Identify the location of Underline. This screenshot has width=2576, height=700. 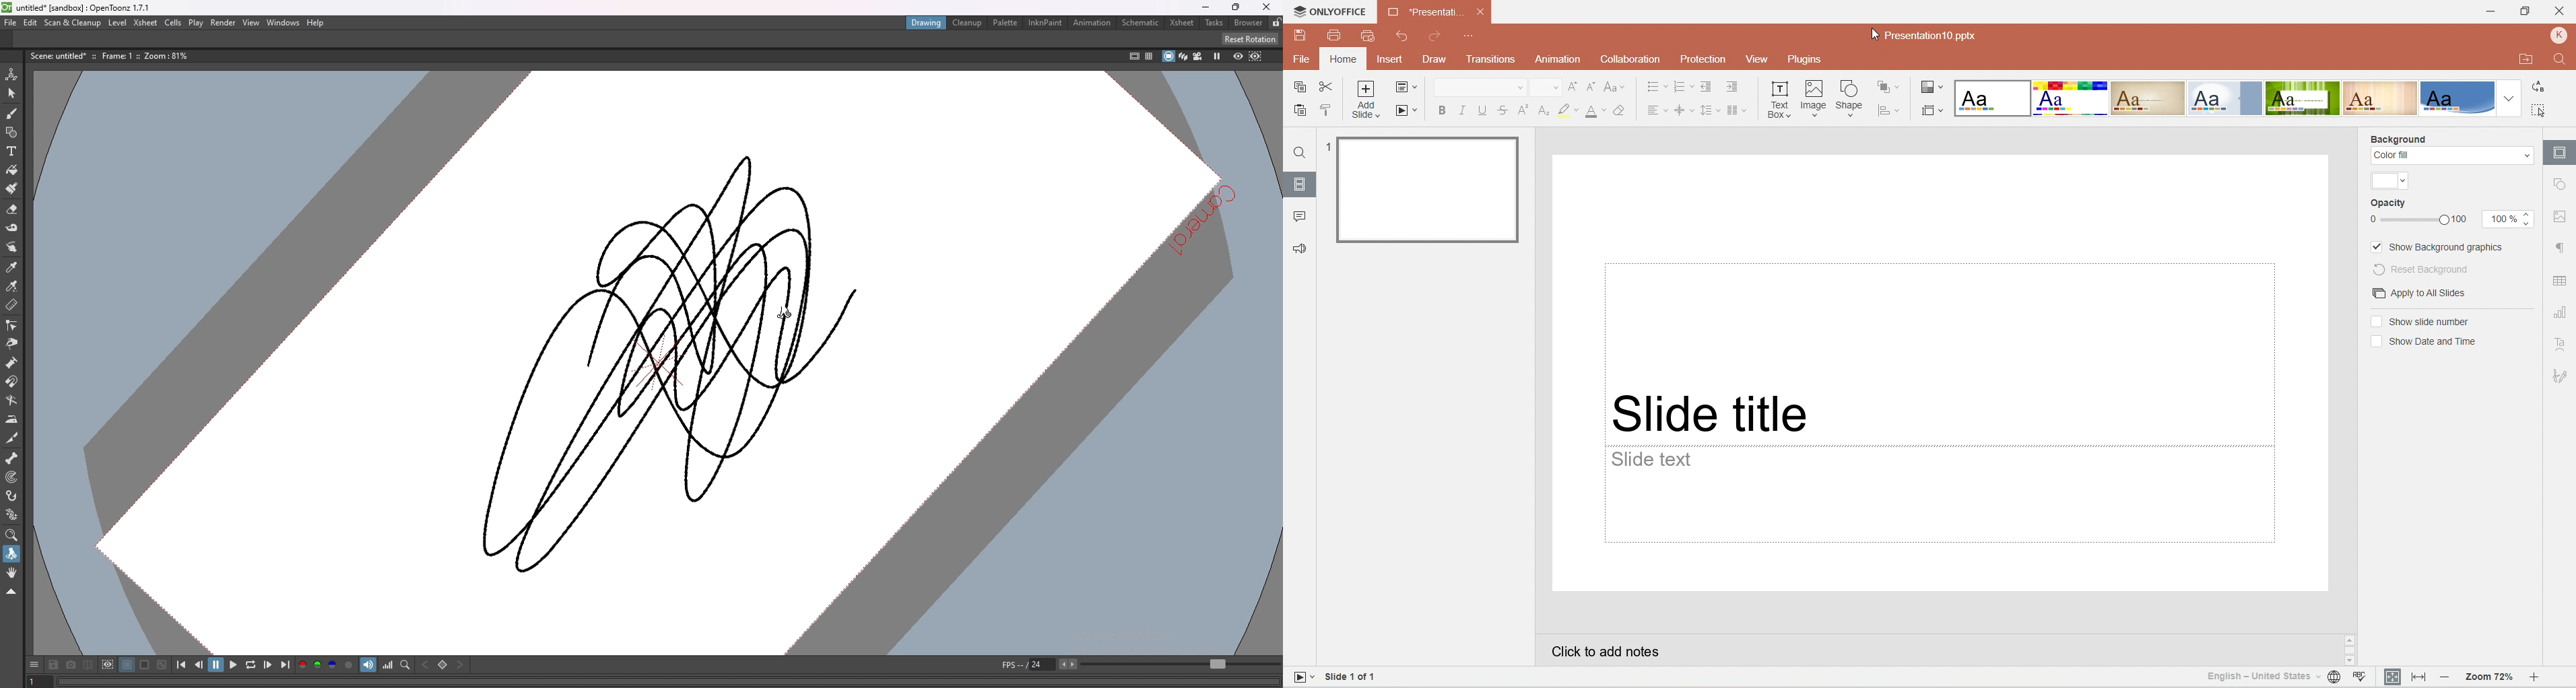
(1482, 109).